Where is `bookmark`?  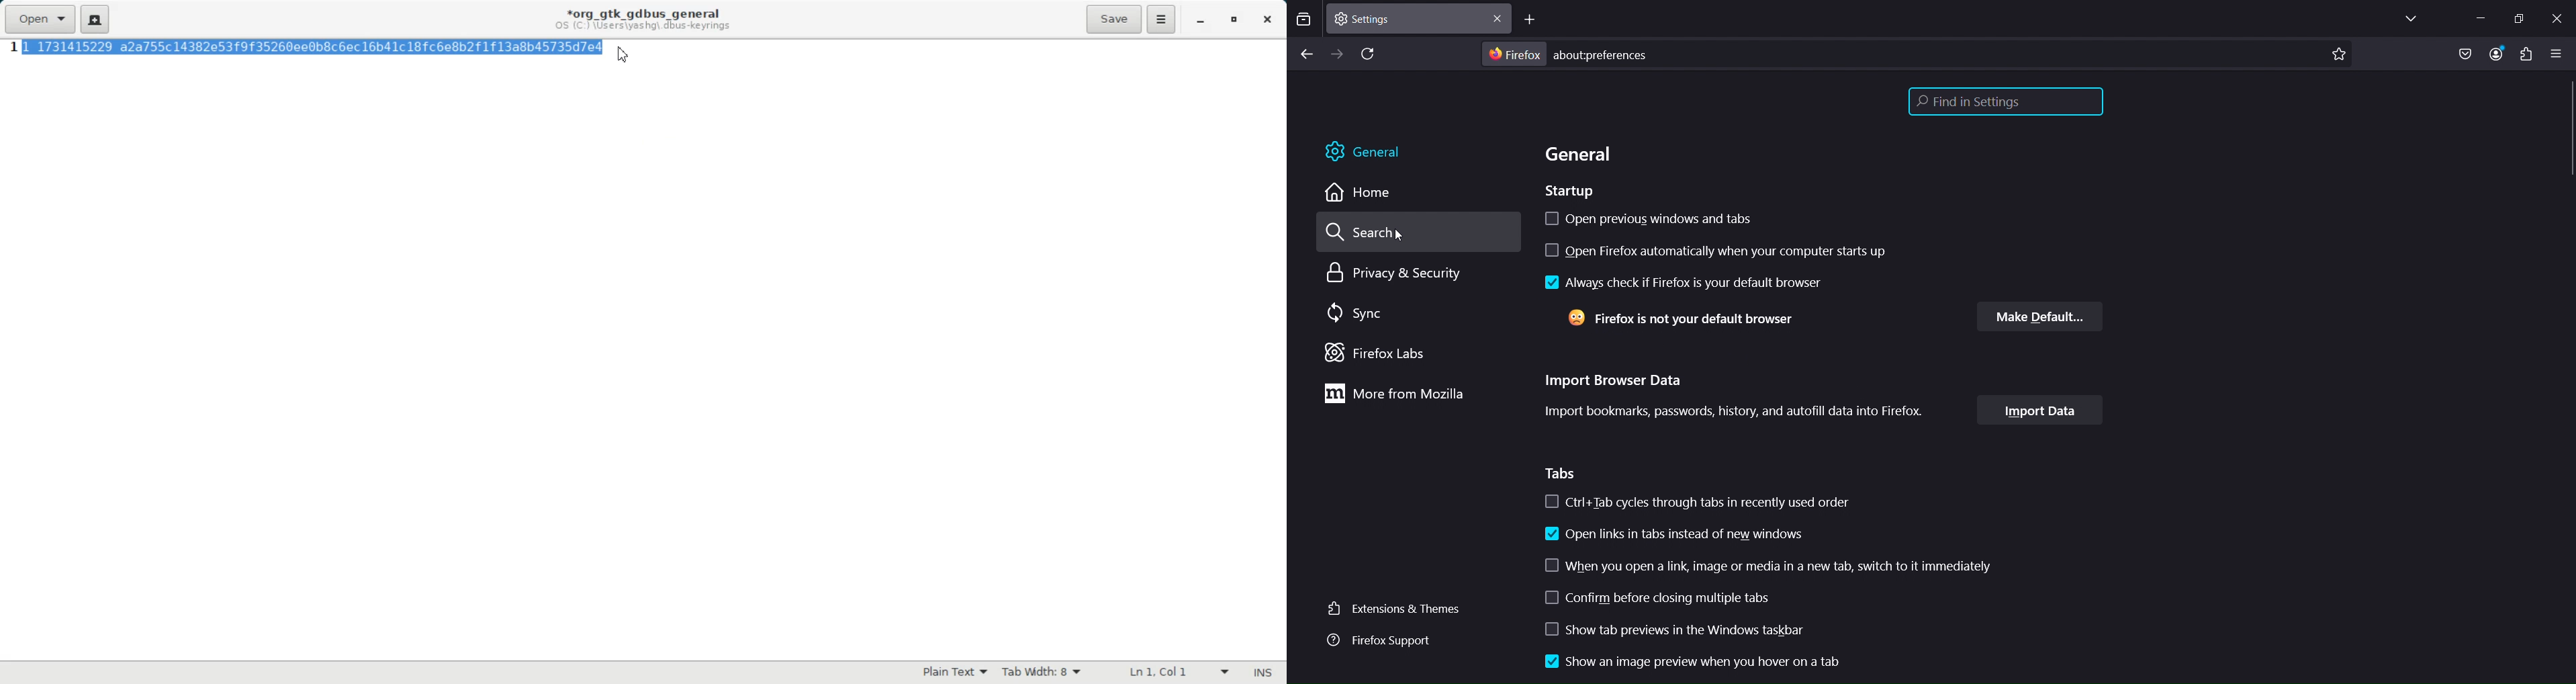 bookmark is located at coordinates (2339, 55).